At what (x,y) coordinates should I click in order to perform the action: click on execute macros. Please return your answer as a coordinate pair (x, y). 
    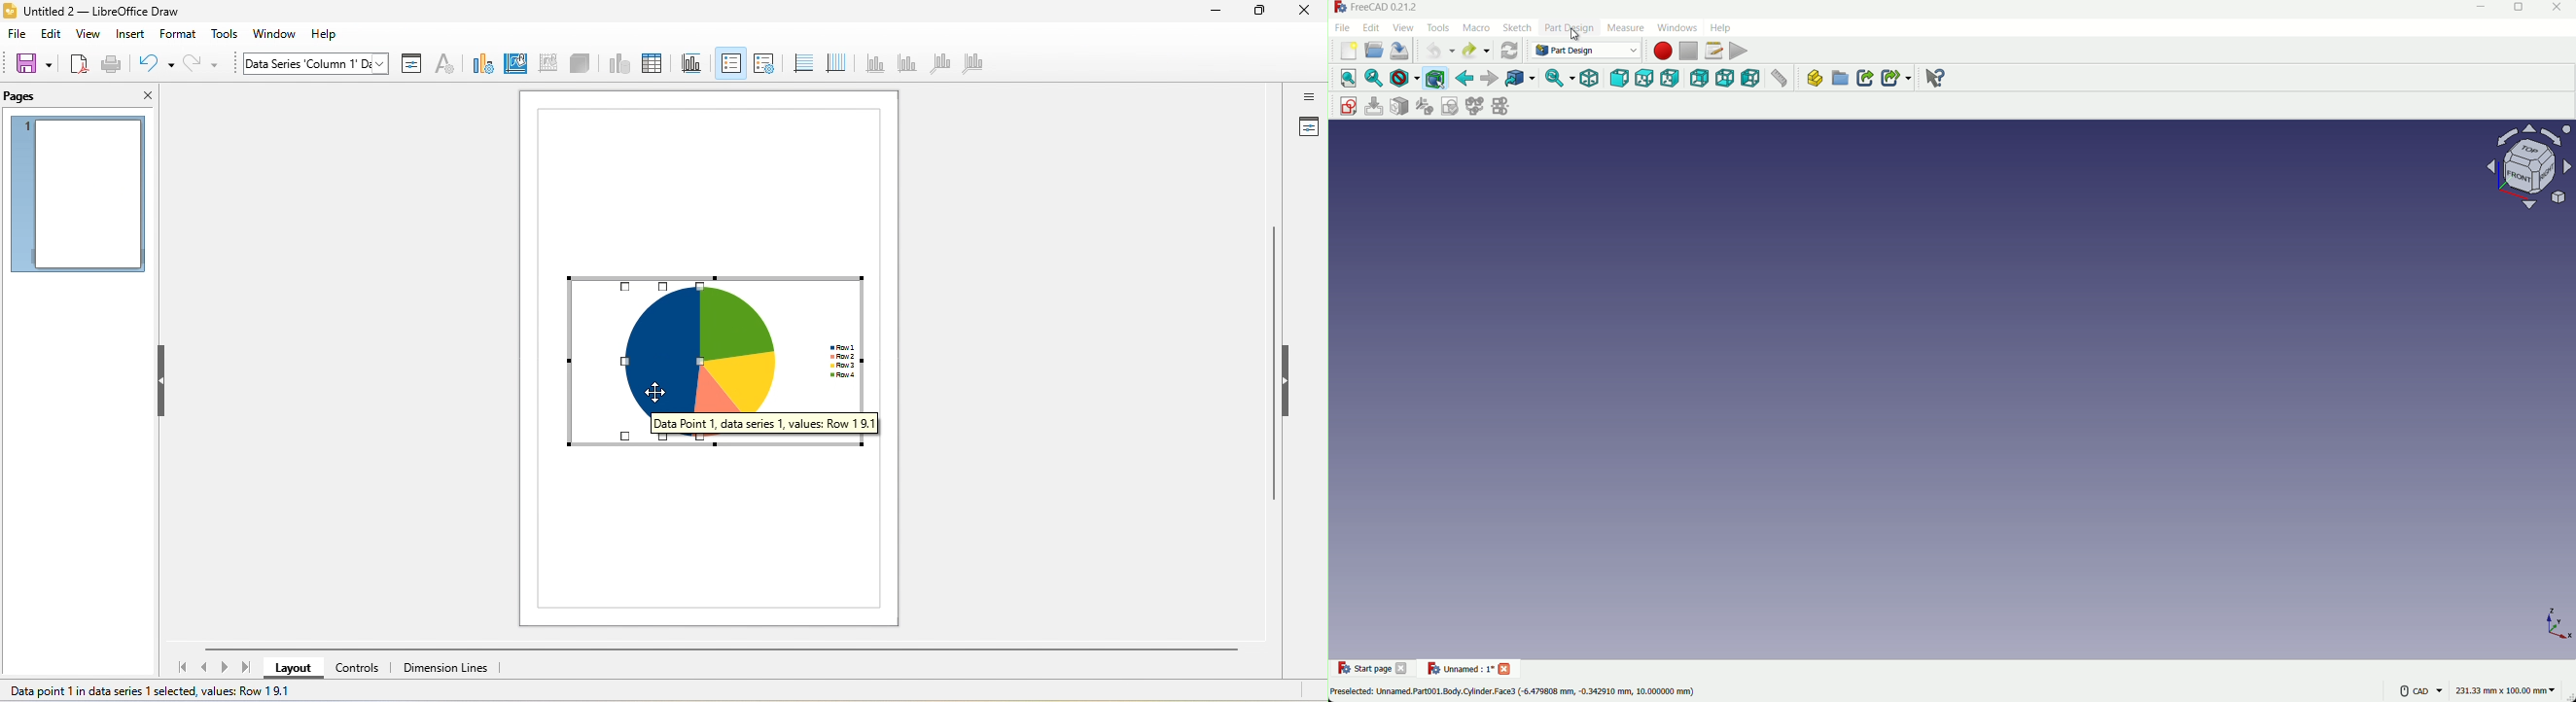
    Looking at the image, I should click on (1739, 51).